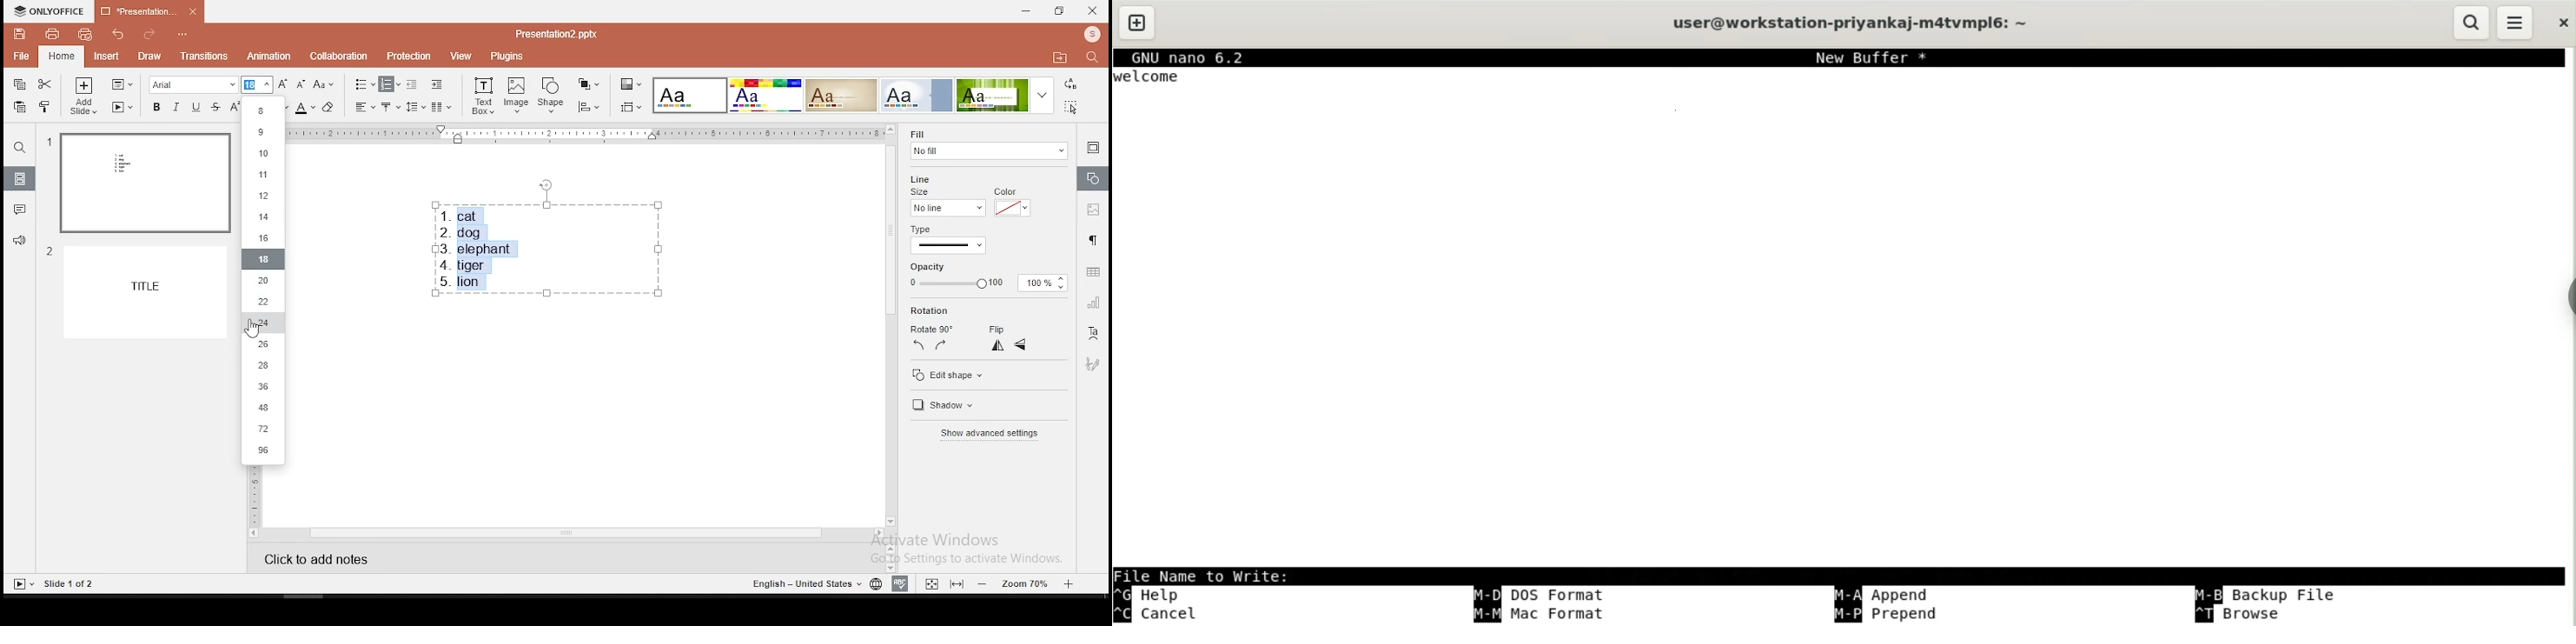 This screenshot has height=644, width=2576. Describe the element at coordinates (765, 95) in the screenshot. I see `theme ` at that location.